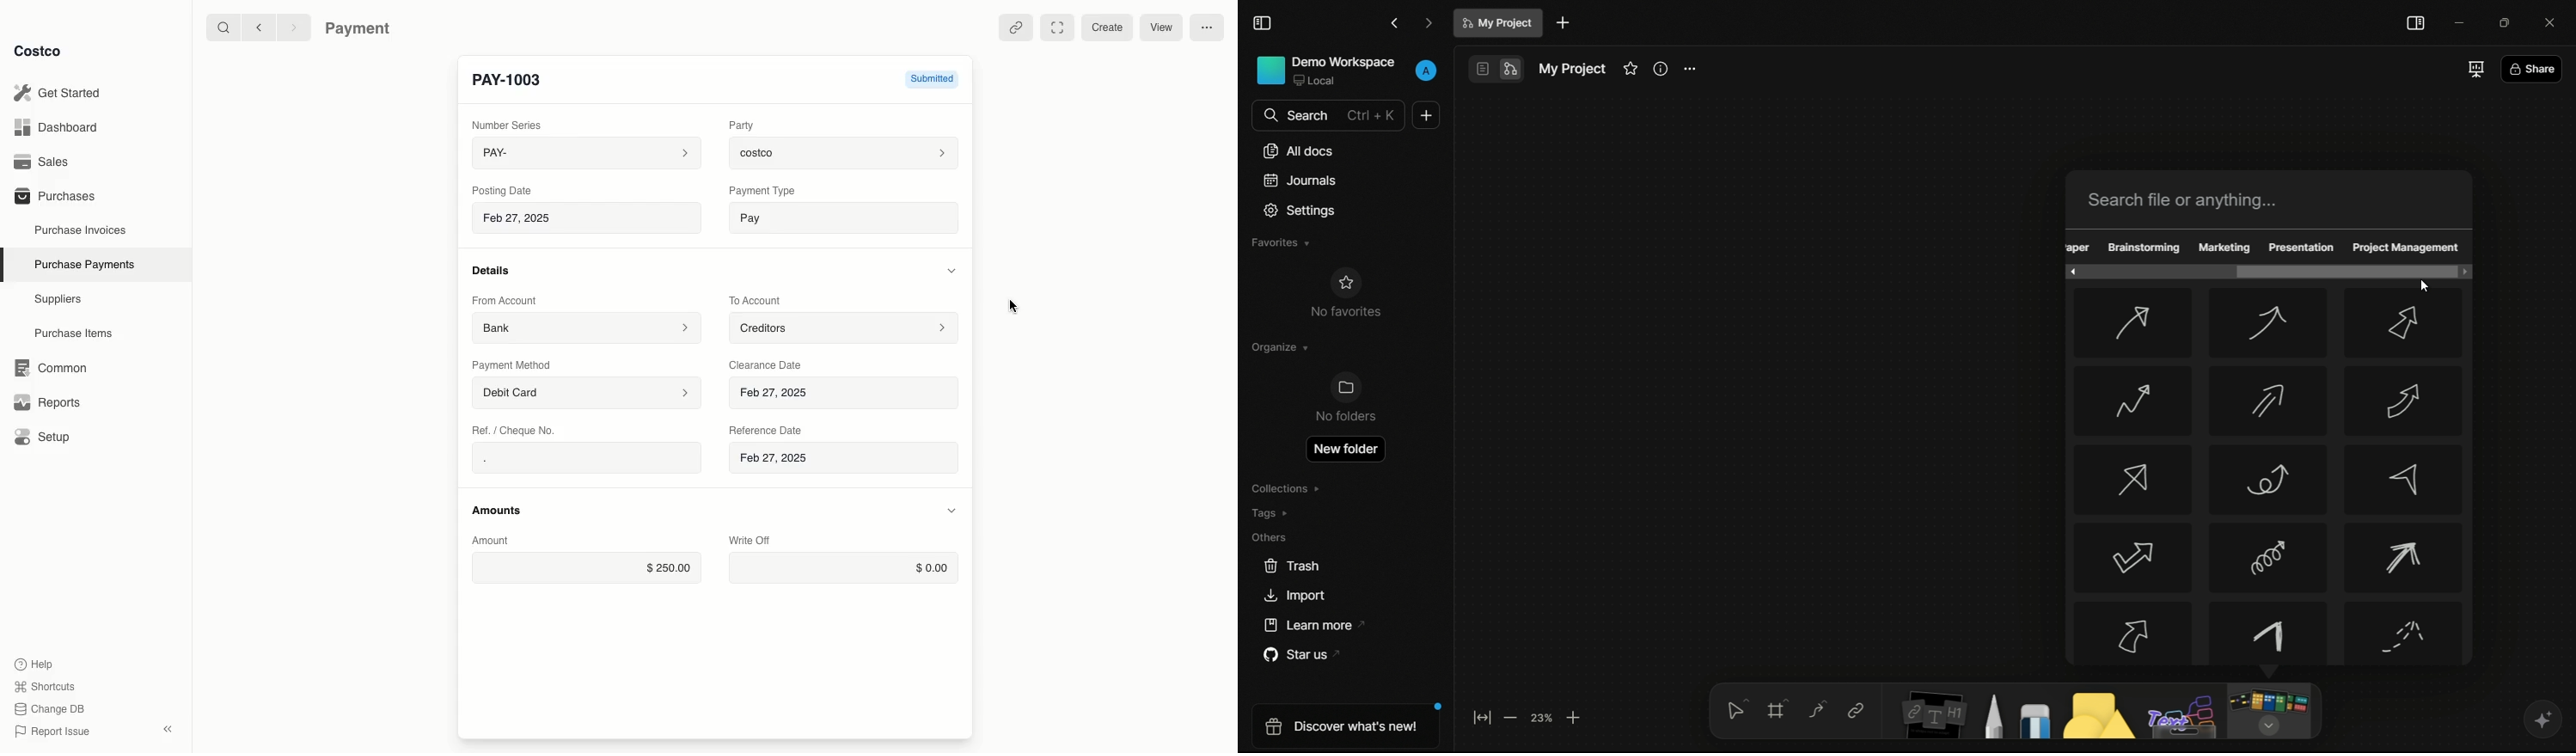 The image size is (2576, 756). Describe the element at coordinates (34, 663) in the screenshot. I see `Help` at that location.